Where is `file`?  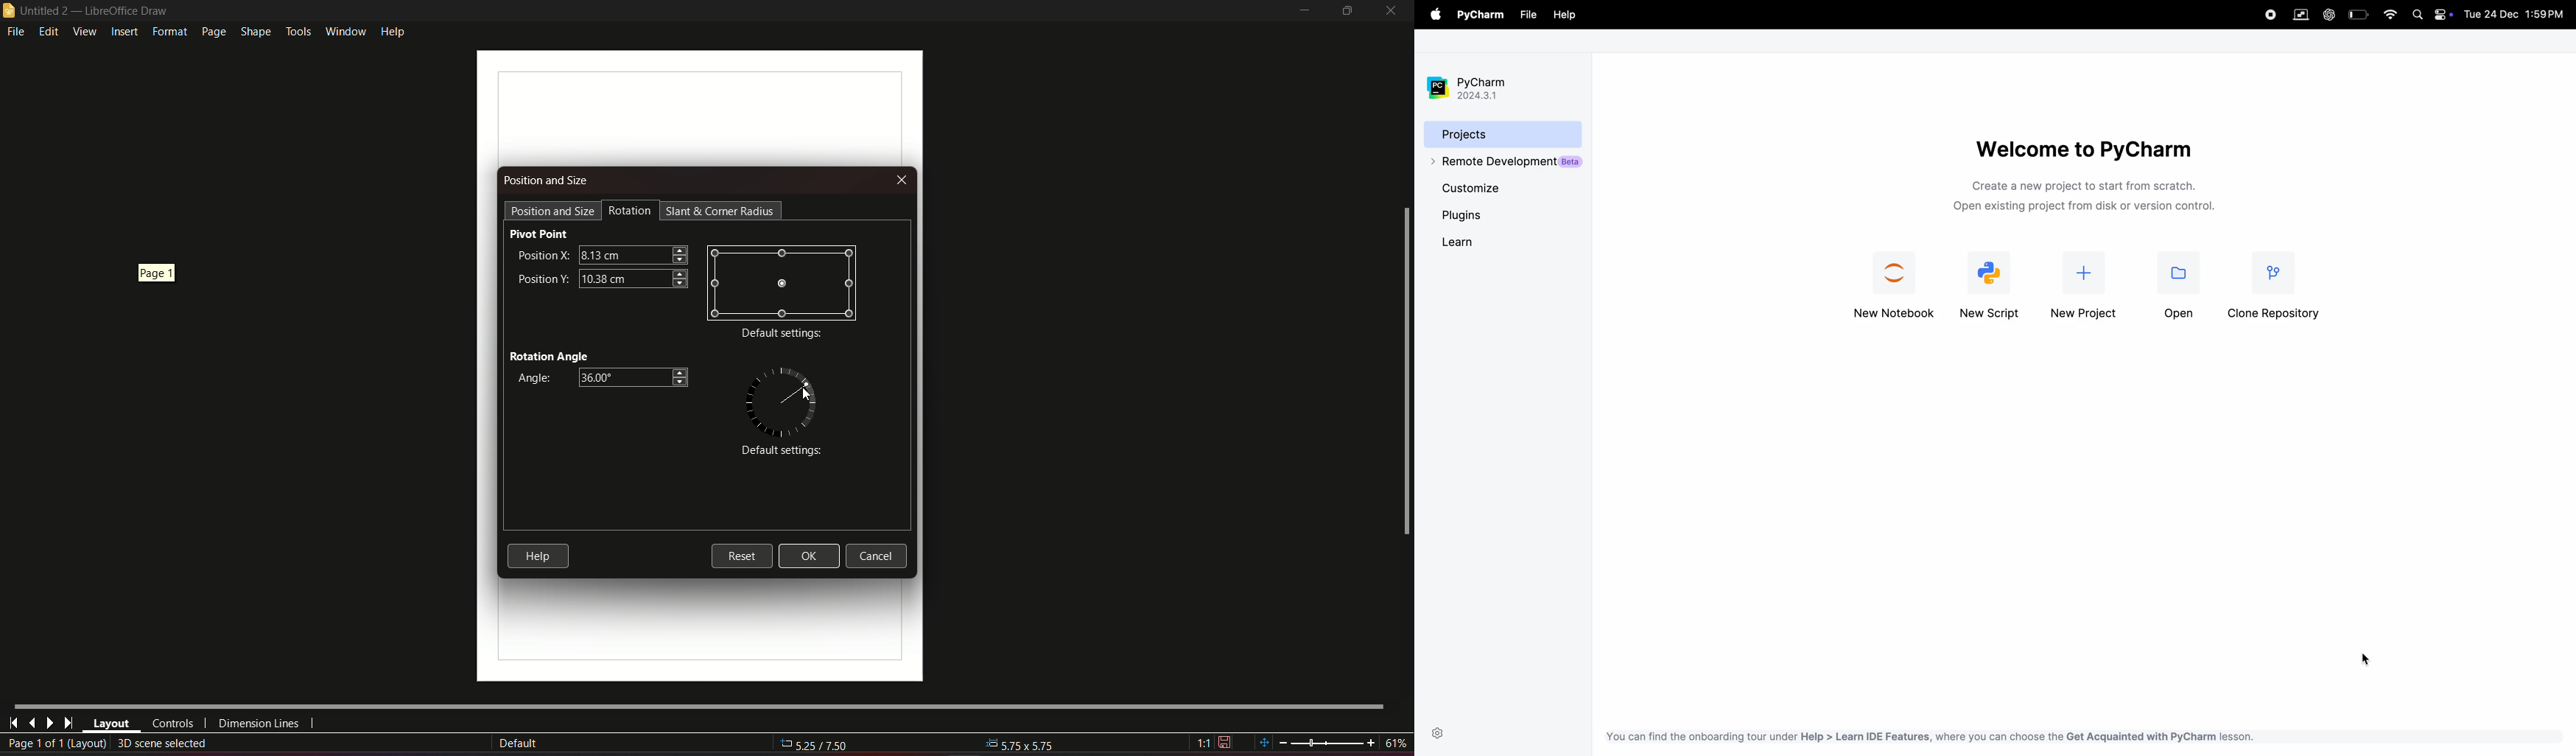
file is located at coordinates (17, 32).